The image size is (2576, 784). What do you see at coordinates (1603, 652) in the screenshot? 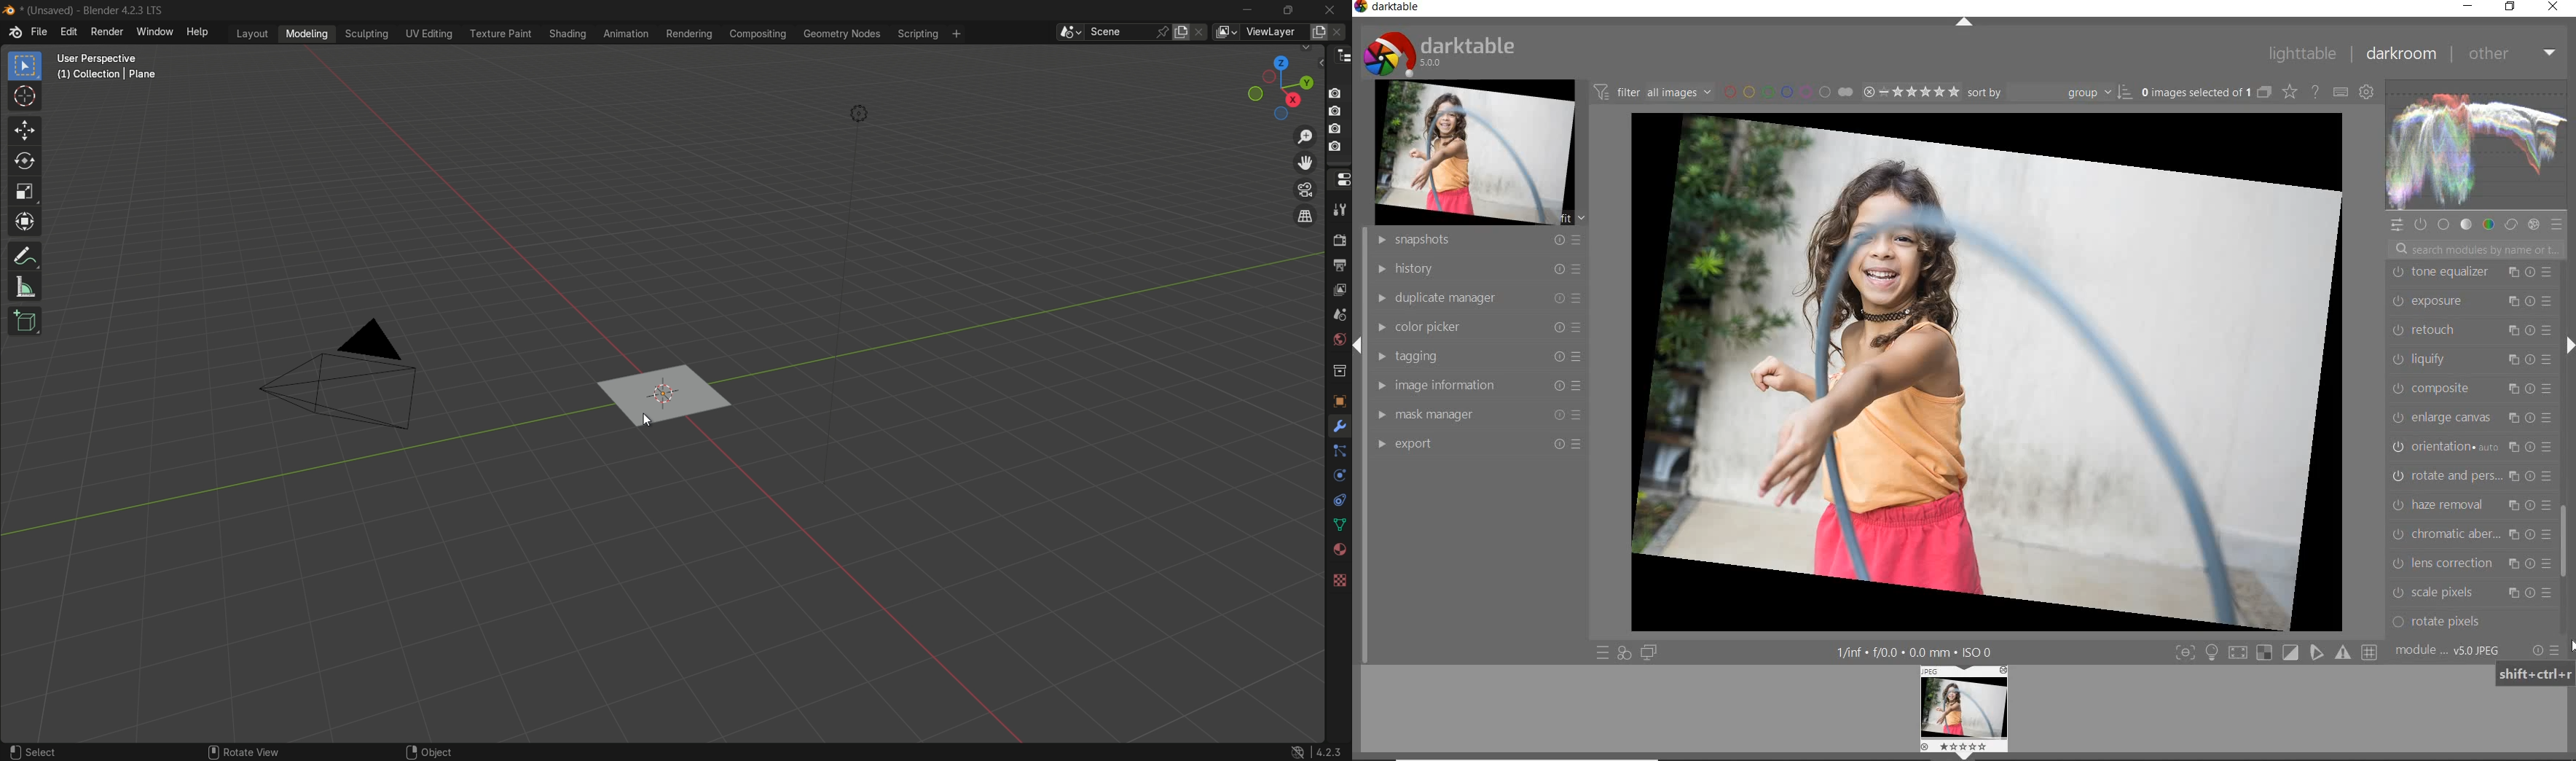
I see `quick access to preset` at bounding box center [1603, 652].